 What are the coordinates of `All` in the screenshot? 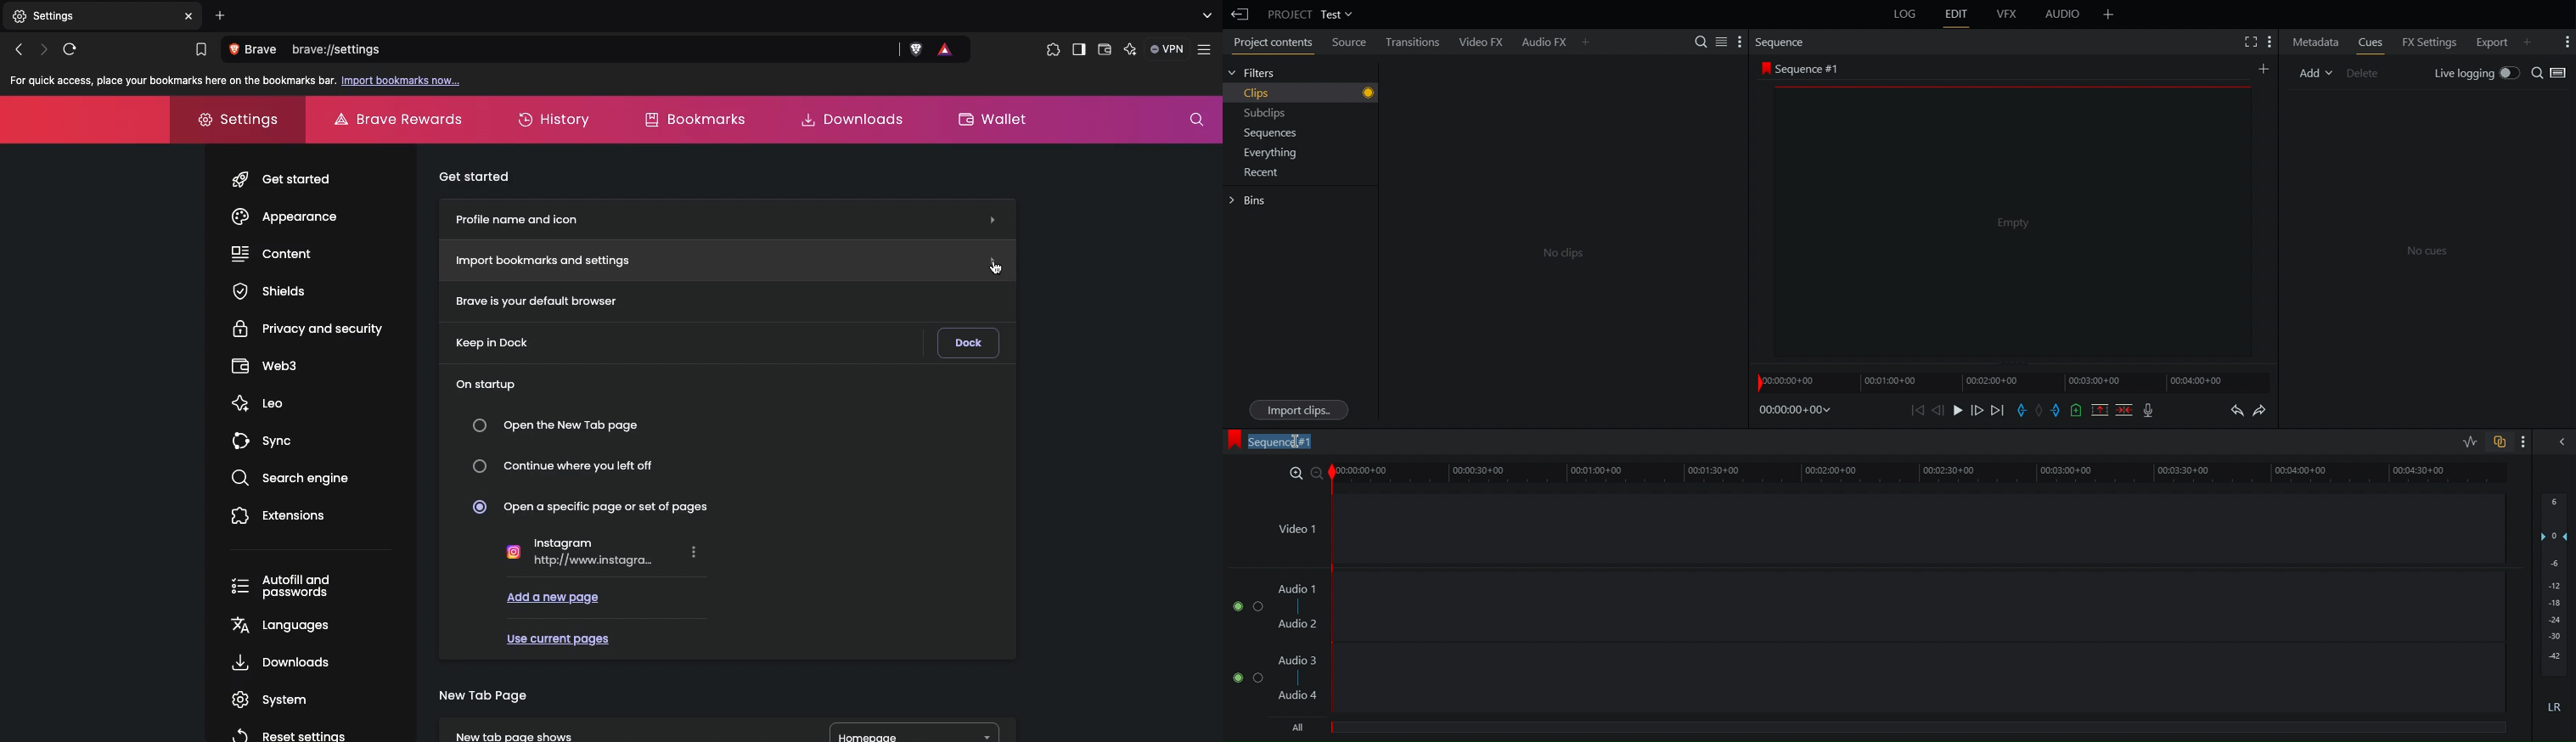 It's located at (1302, 727).